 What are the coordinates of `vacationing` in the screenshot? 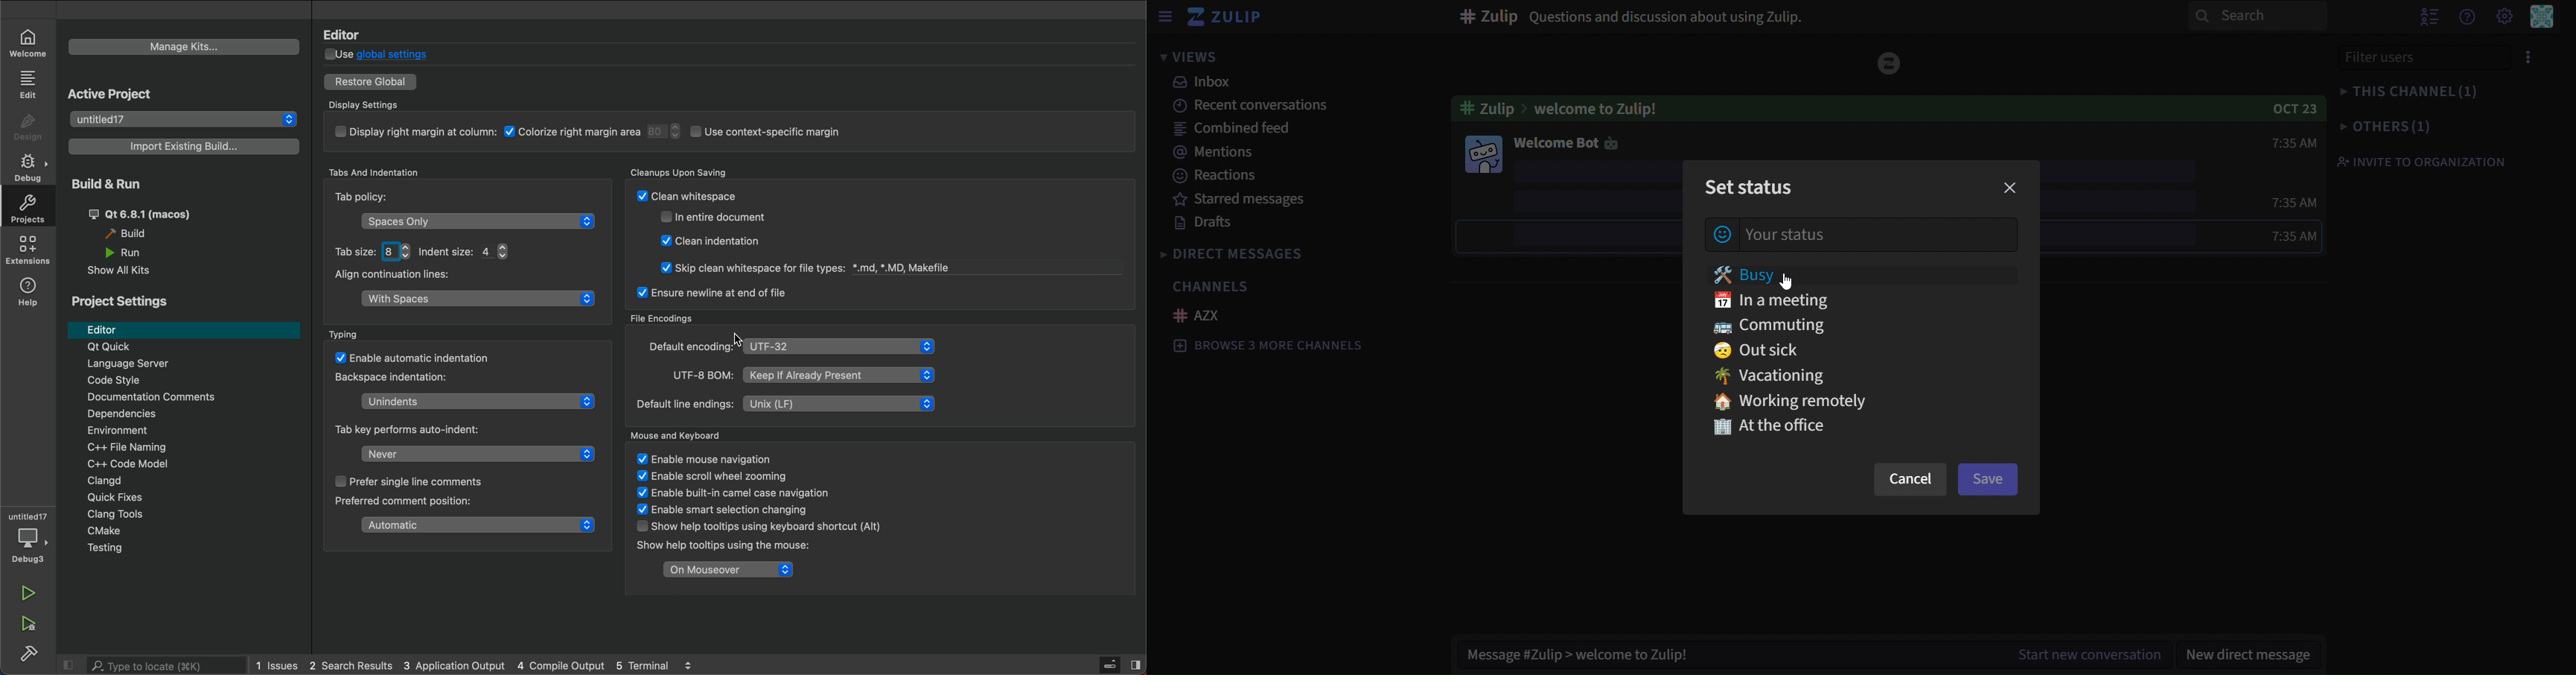 It's located at (1773, 377).